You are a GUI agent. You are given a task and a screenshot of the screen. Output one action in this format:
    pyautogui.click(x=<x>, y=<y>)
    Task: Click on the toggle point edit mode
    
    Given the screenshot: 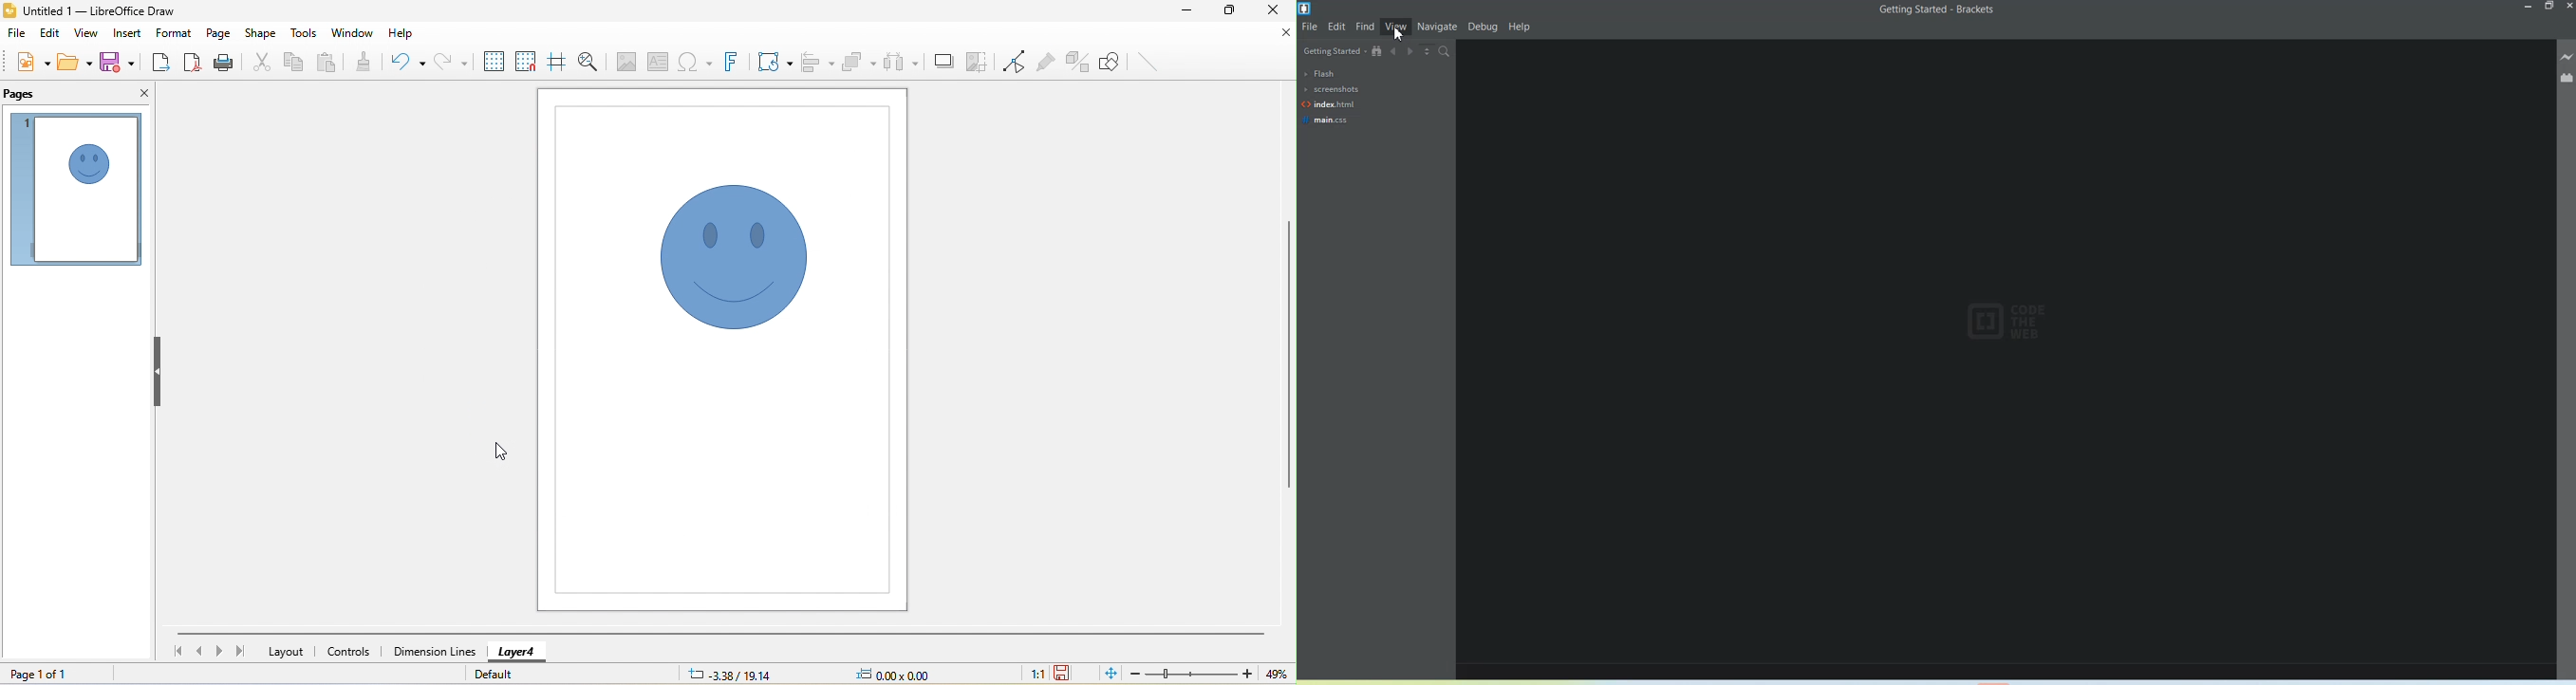 What is the action you would take?
    pyautogui.click(x=1014, y=63)
    